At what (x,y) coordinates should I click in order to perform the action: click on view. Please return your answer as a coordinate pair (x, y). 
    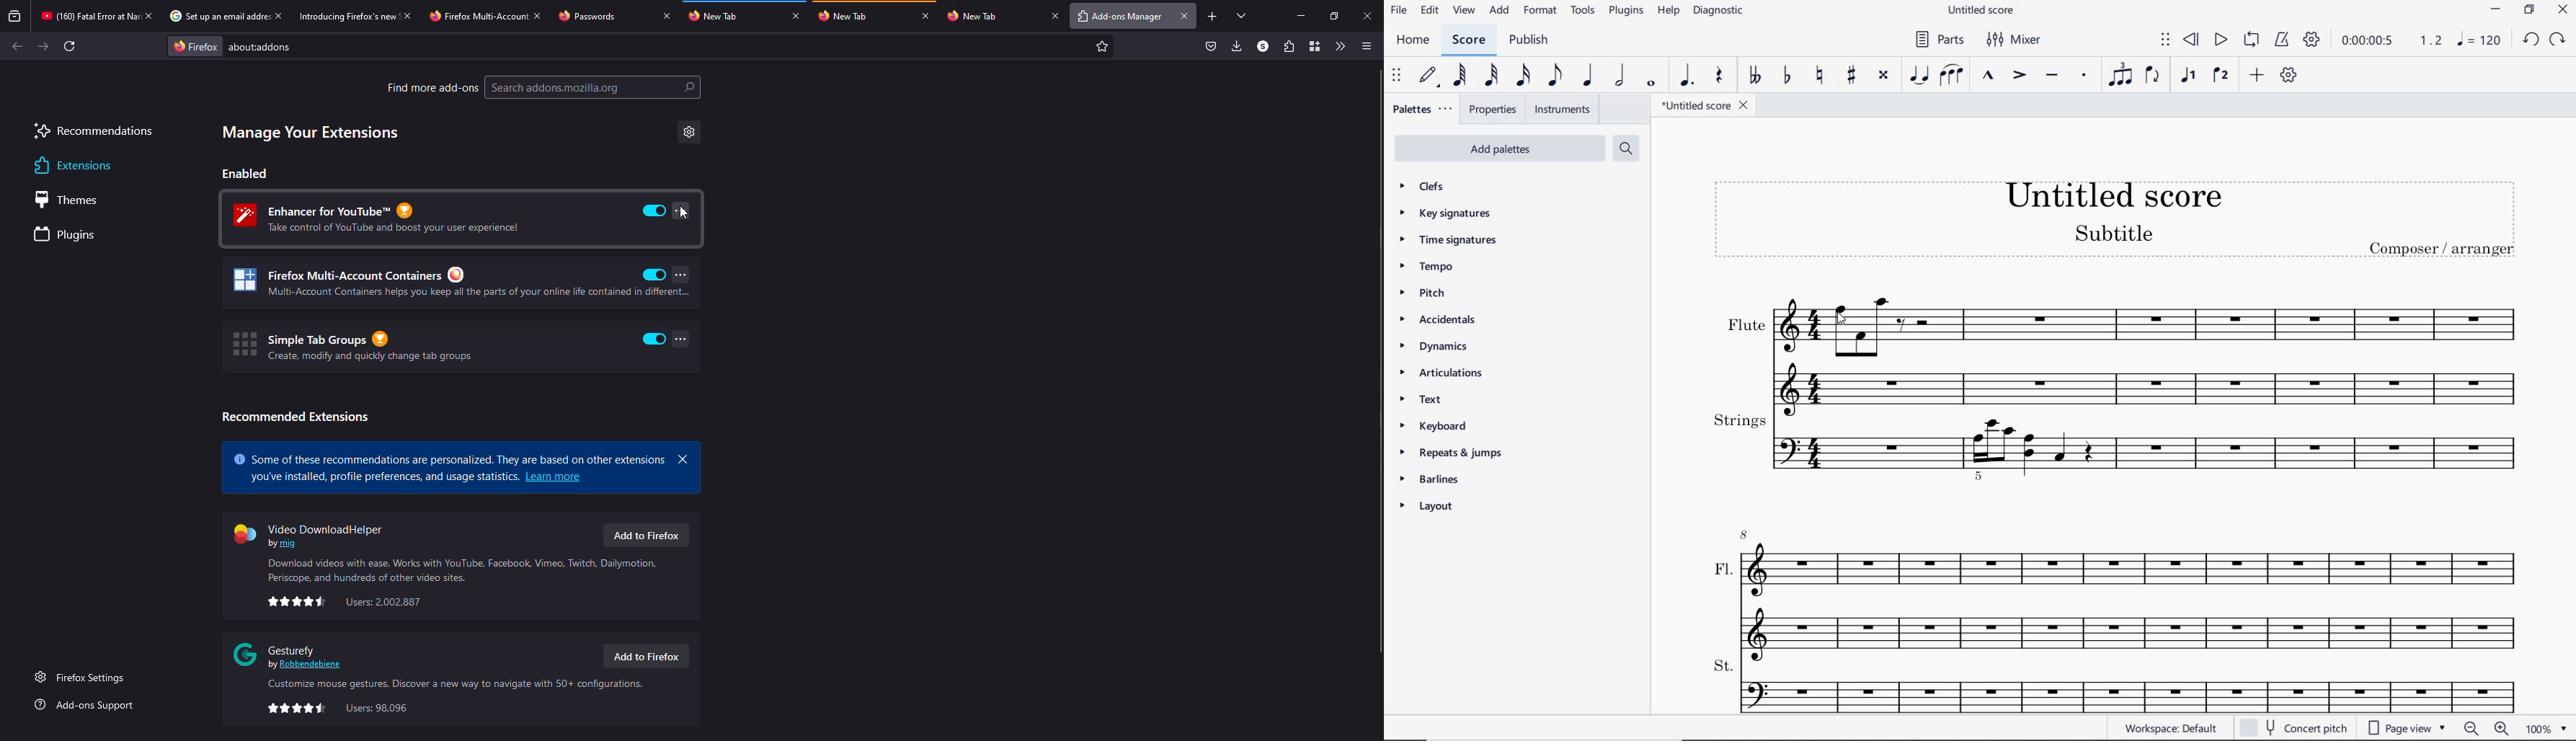
    Looking at the image, I should click on (1462, 11).